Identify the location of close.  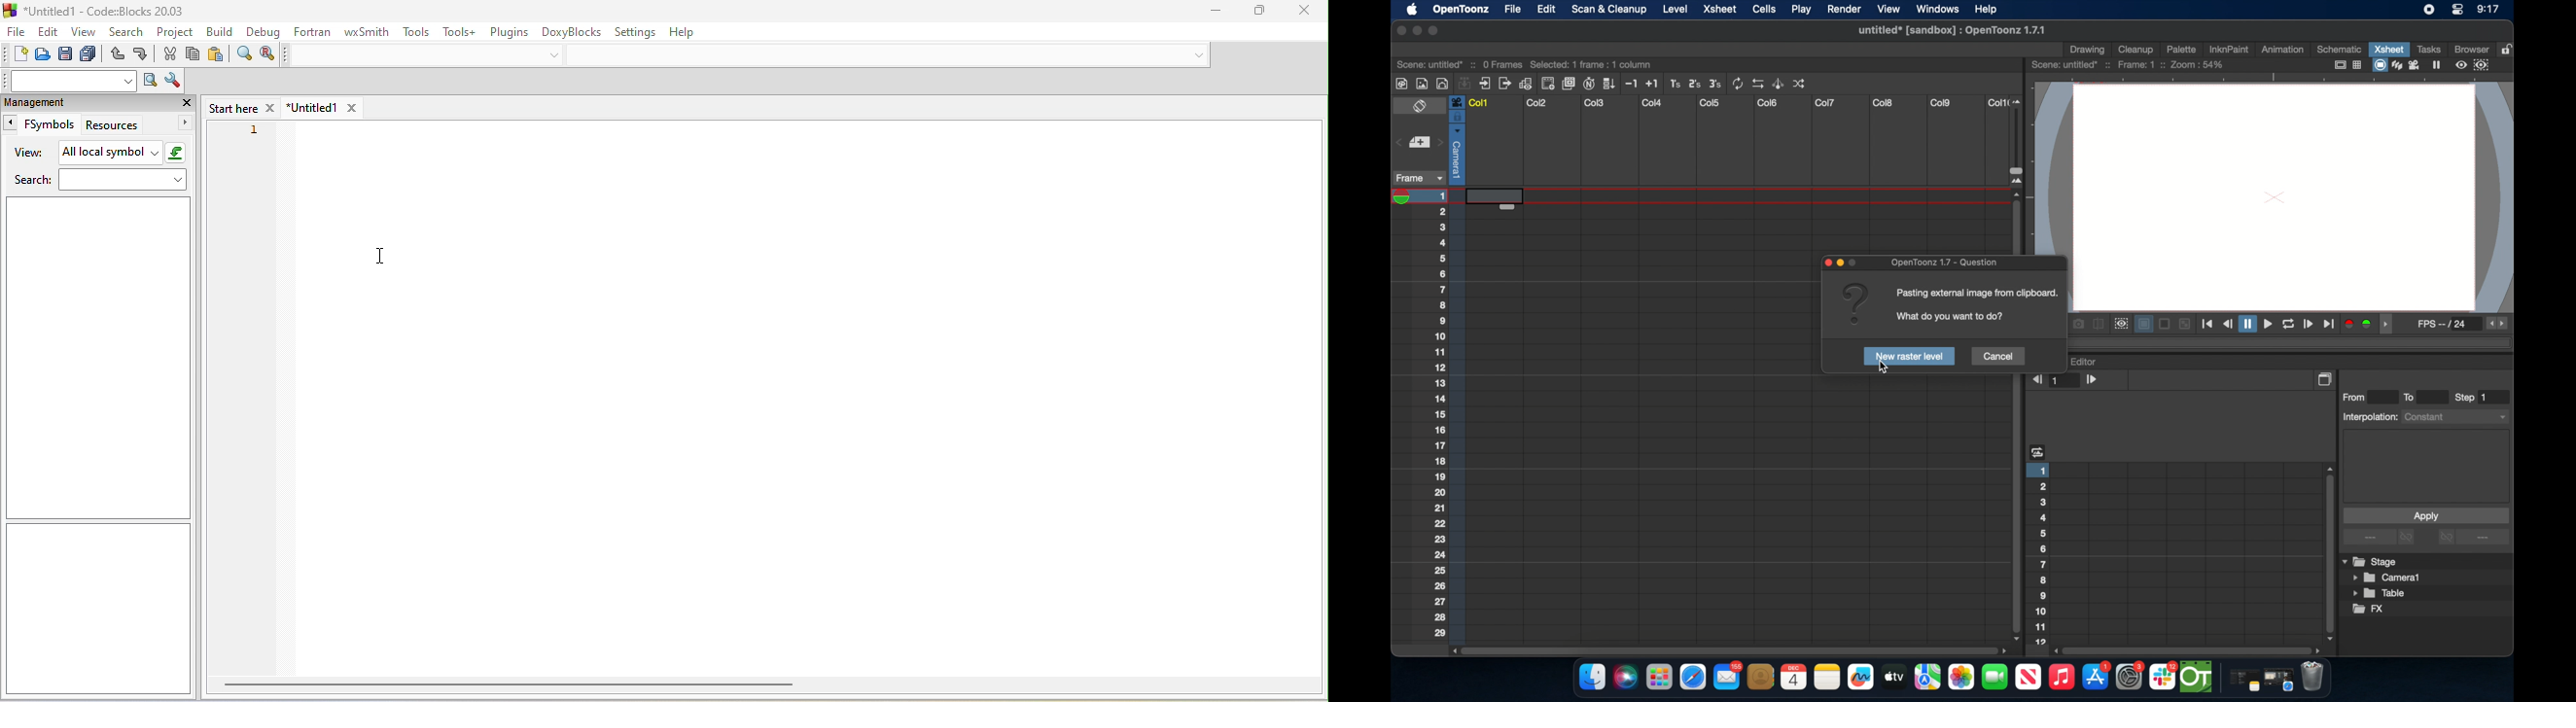
(186, 103).